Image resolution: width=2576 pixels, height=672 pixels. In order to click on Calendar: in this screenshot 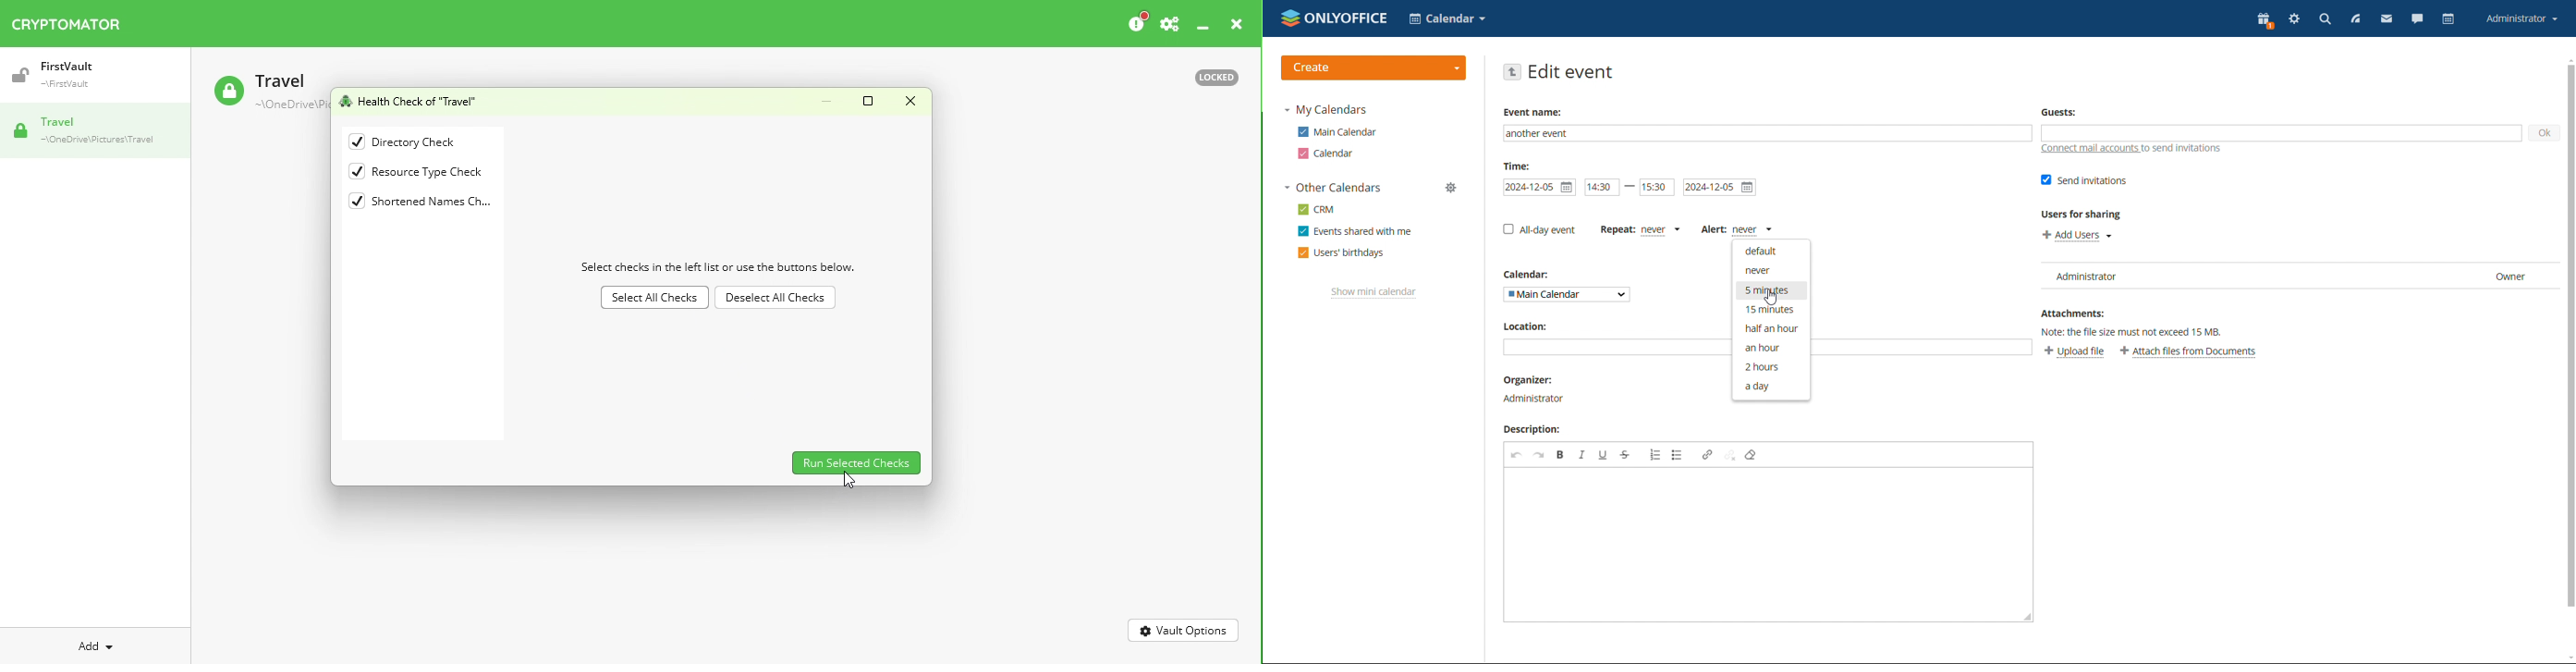, I will do `click(1531, 274)`.